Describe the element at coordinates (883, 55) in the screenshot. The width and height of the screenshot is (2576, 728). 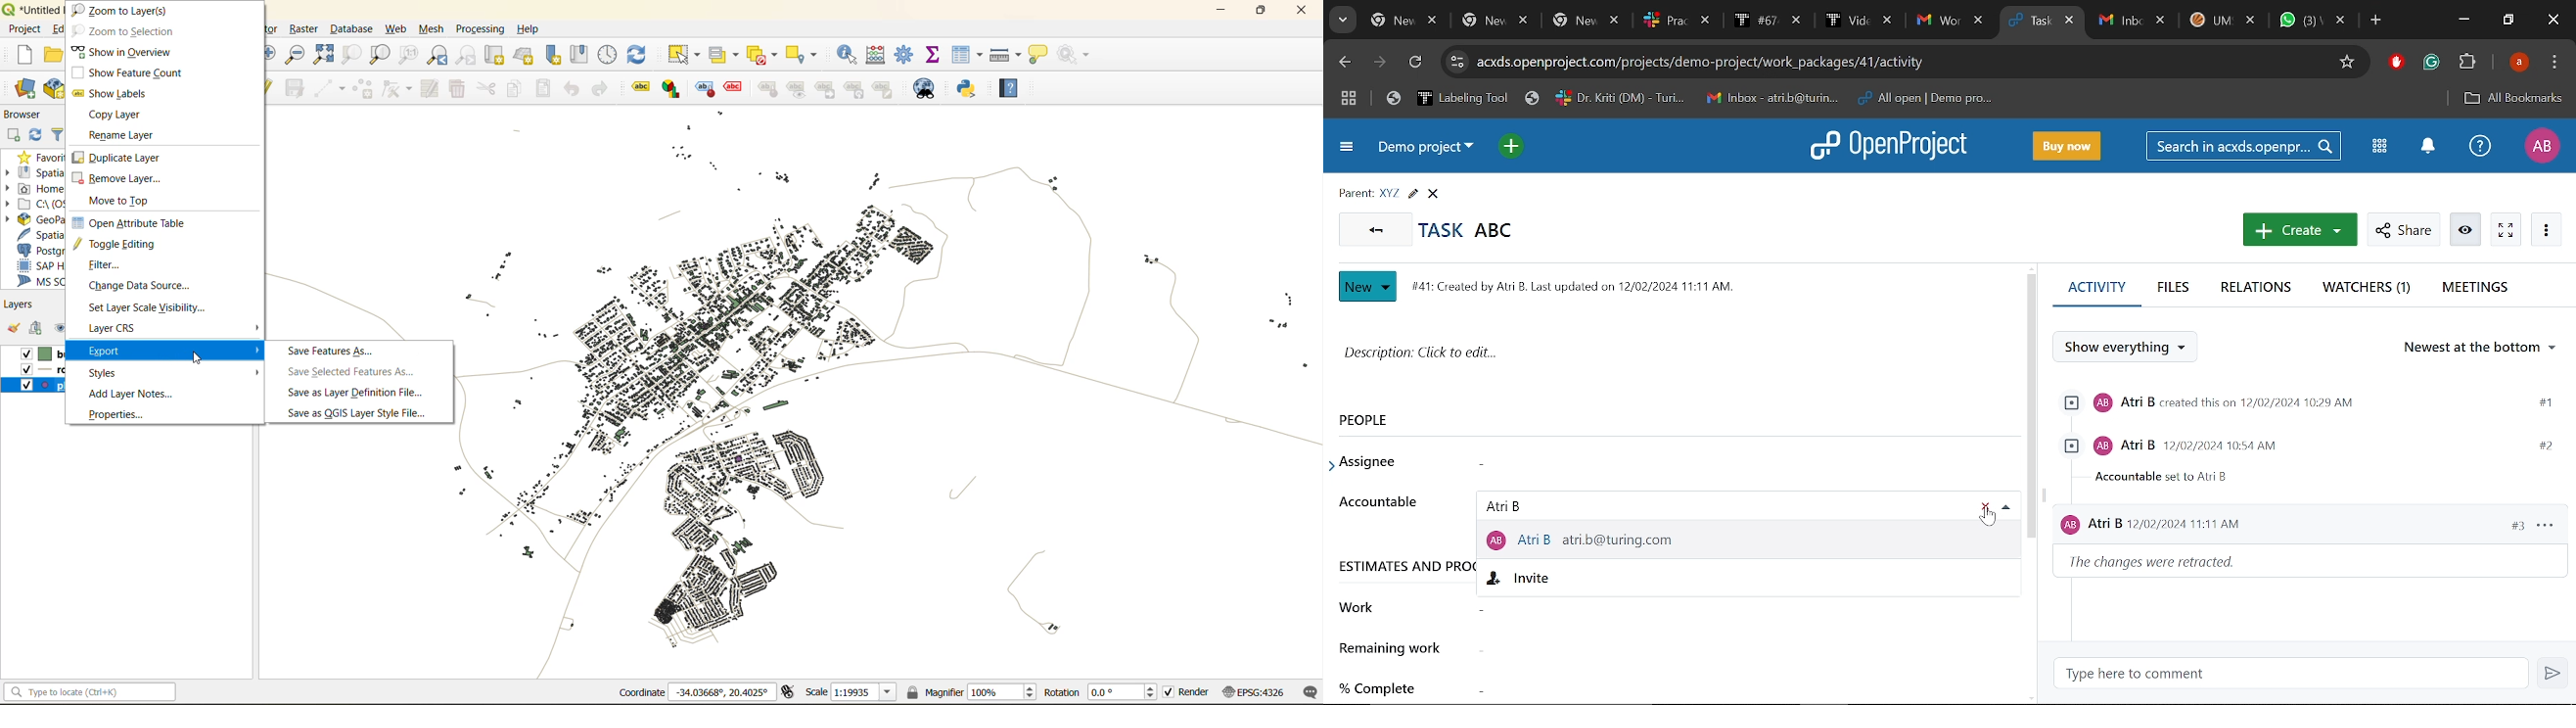
I see `calculator` at that location.